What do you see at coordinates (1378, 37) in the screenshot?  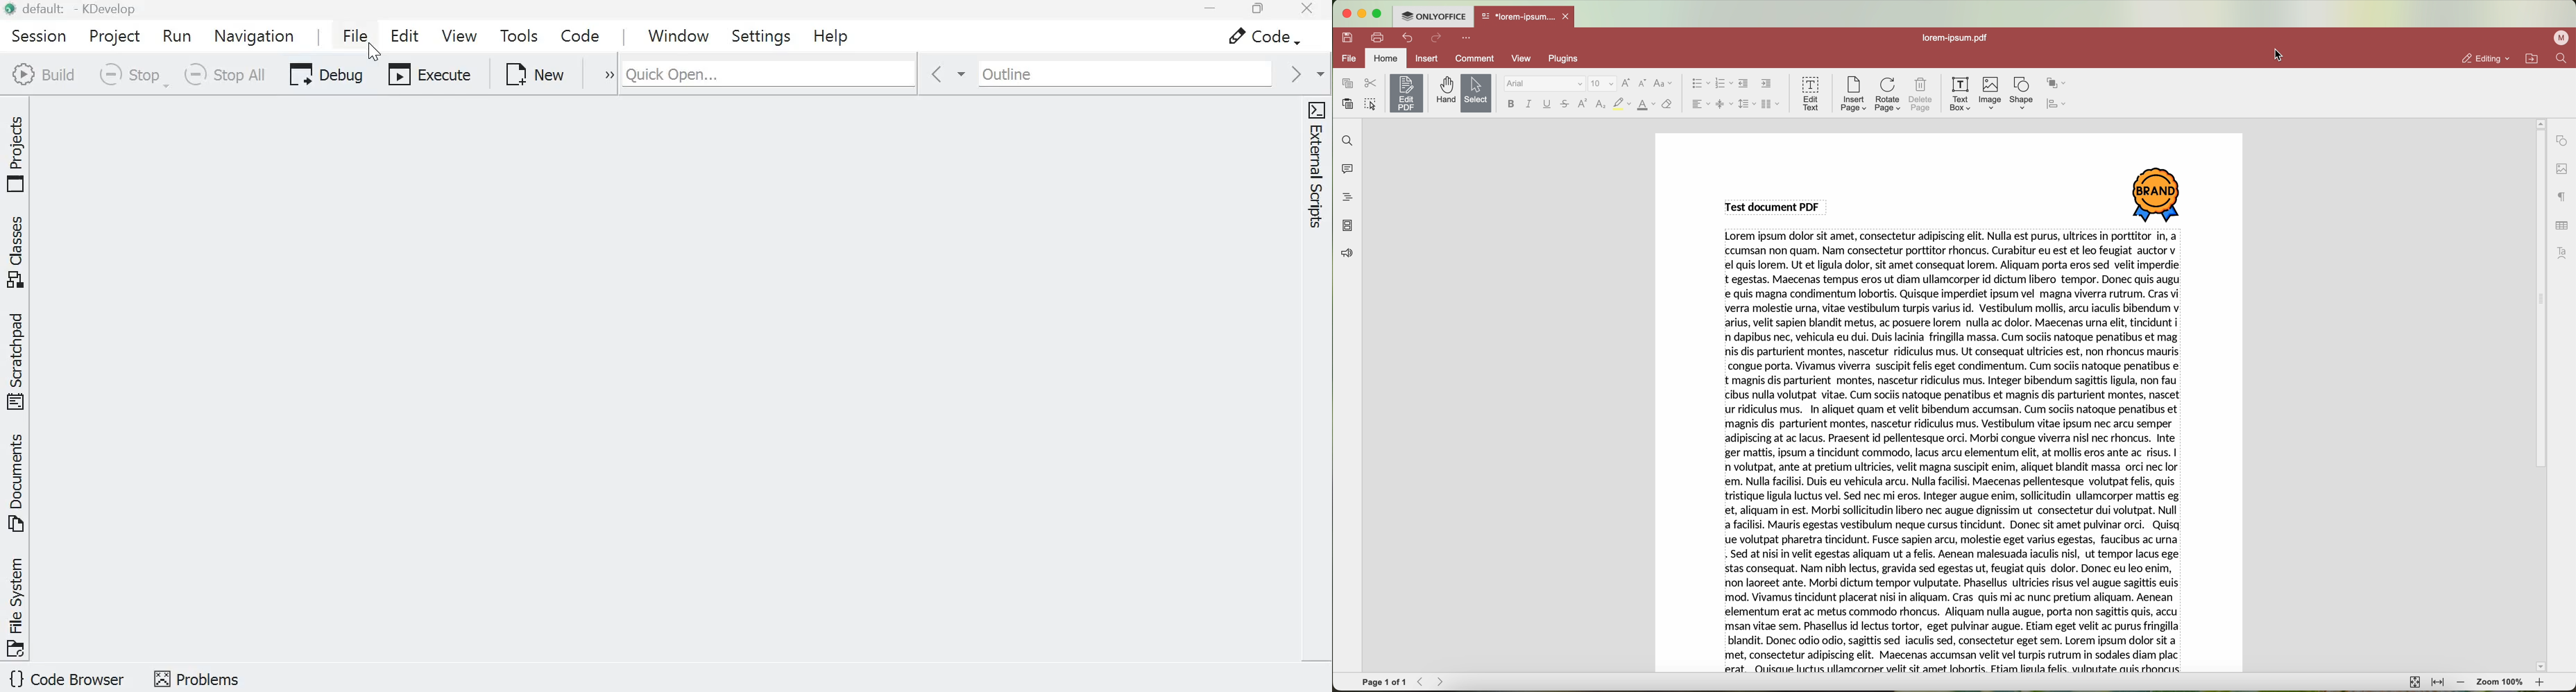 I see `print` at bounding box center [1378, 37].